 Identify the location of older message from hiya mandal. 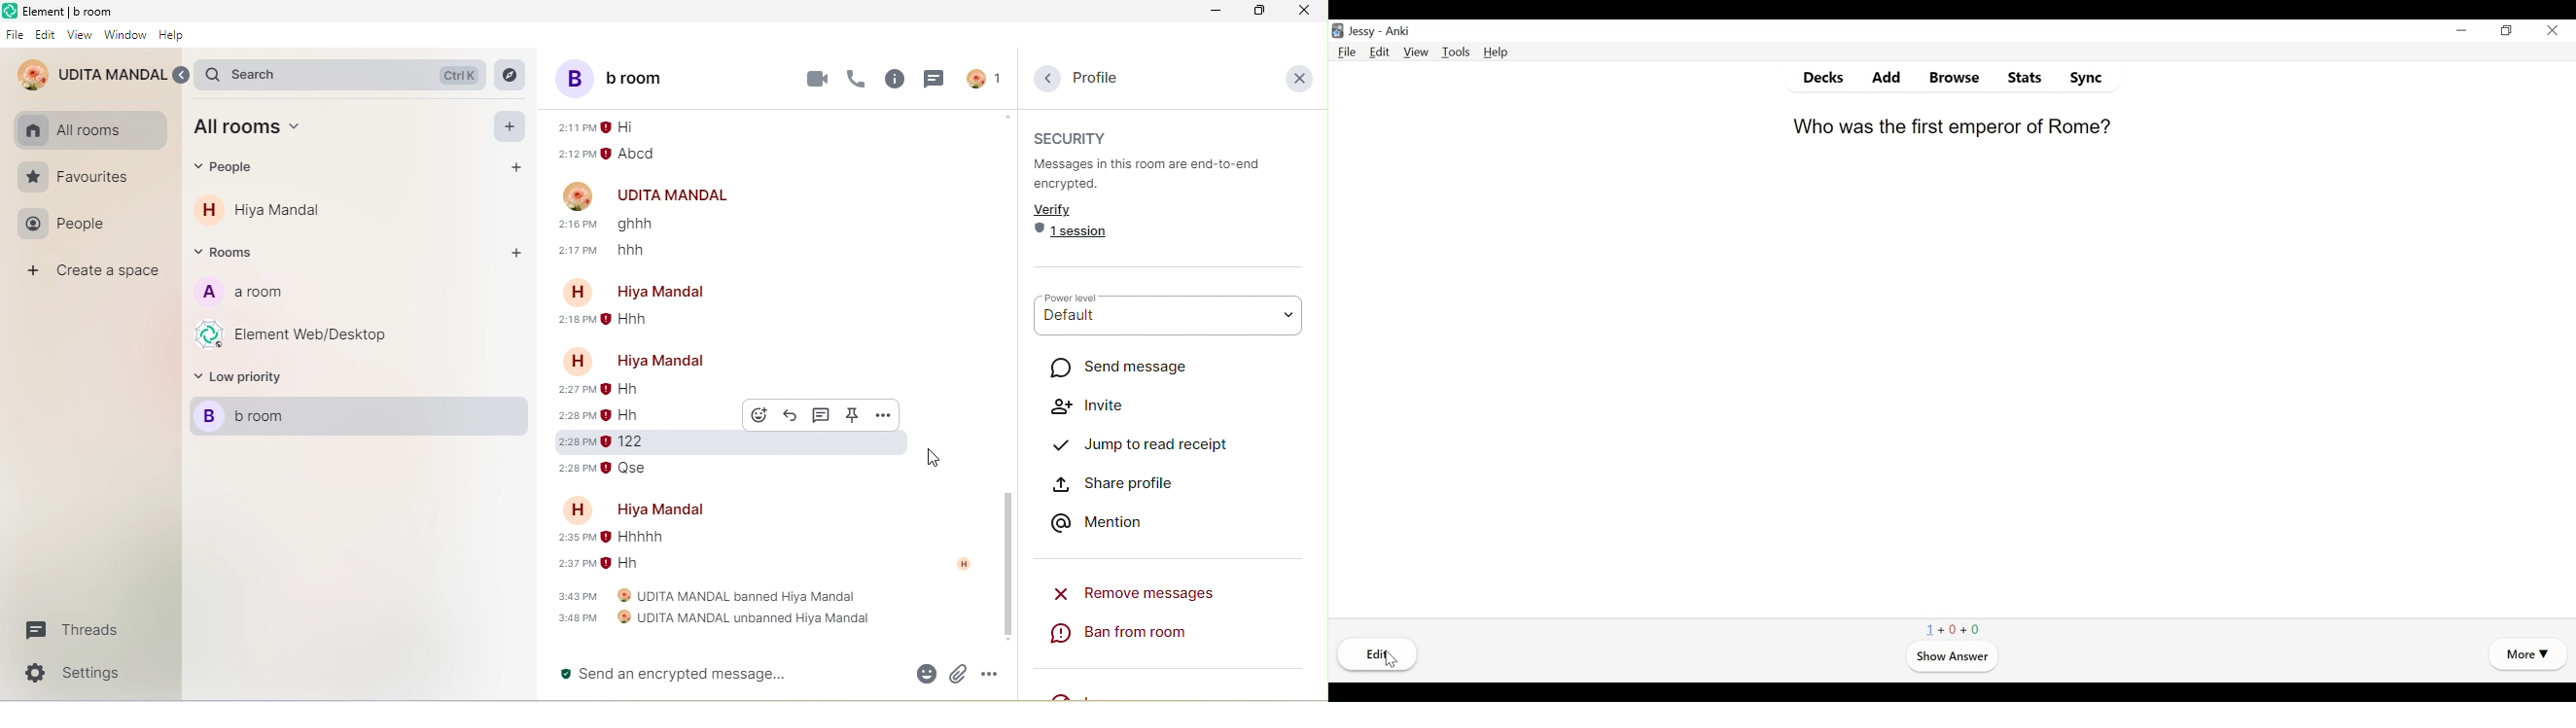
(615, 325).